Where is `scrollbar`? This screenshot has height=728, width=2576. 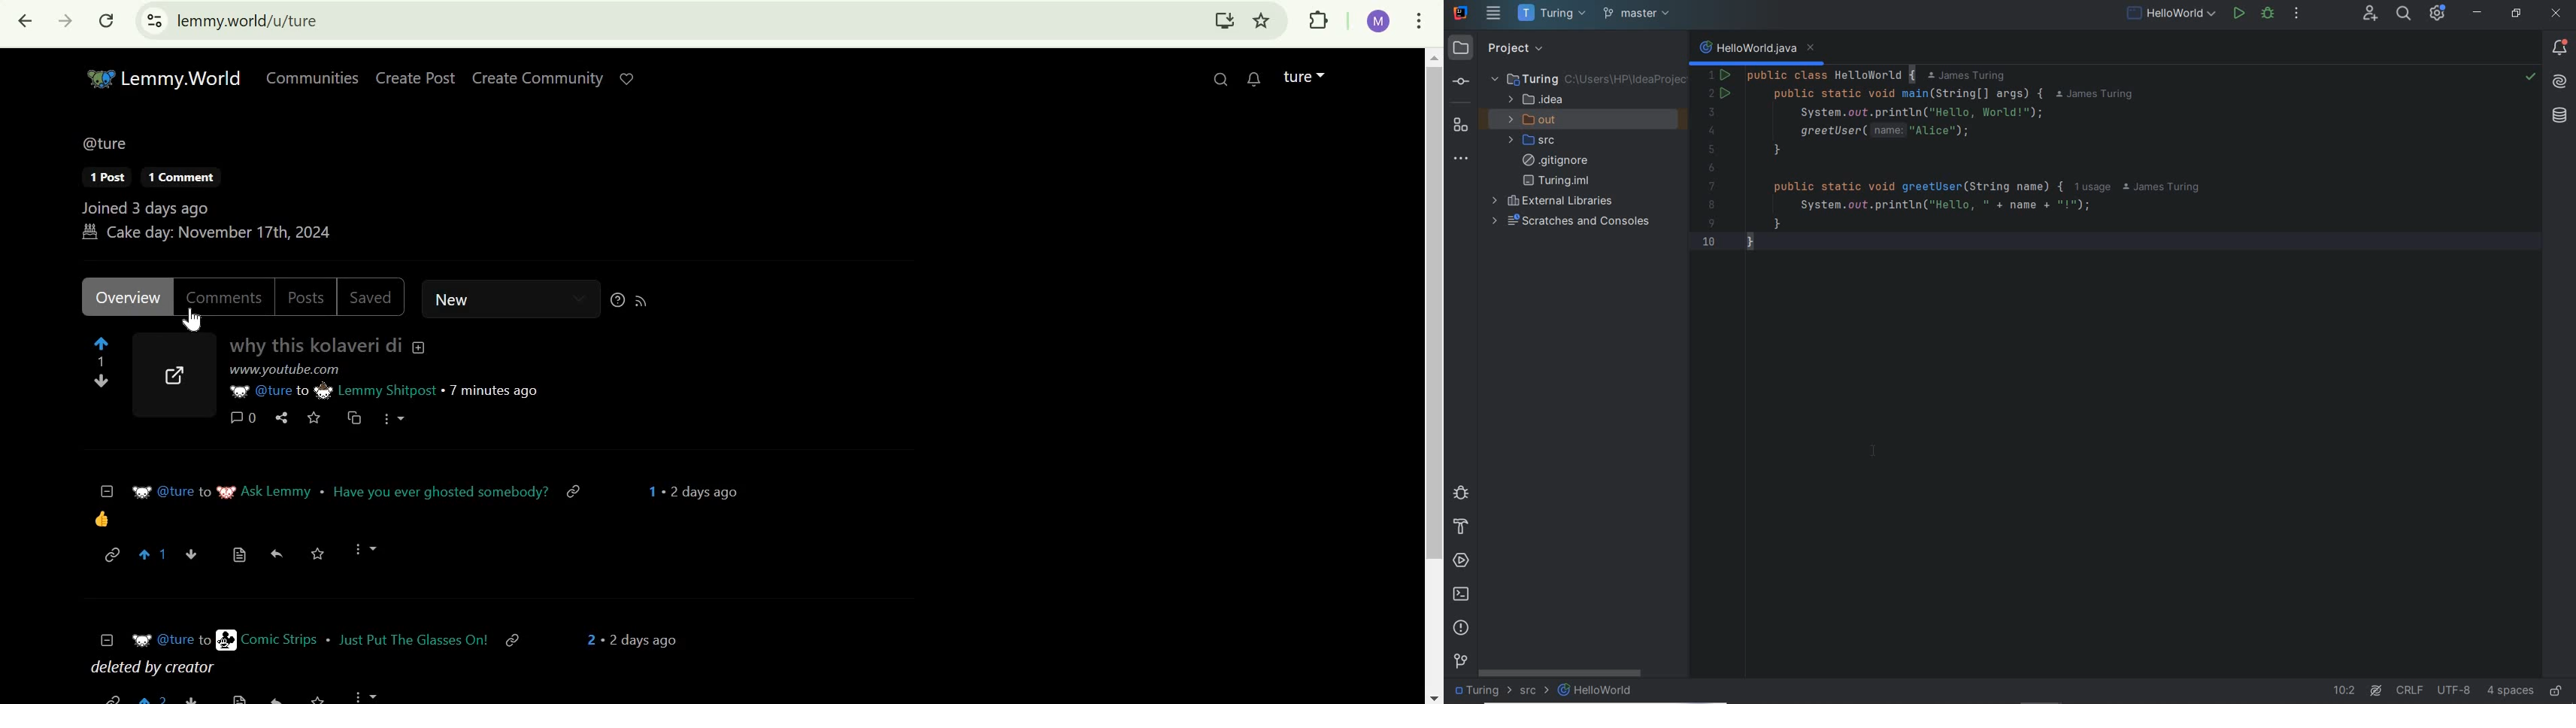
scrollbar is located at coordinates (1434, 375).